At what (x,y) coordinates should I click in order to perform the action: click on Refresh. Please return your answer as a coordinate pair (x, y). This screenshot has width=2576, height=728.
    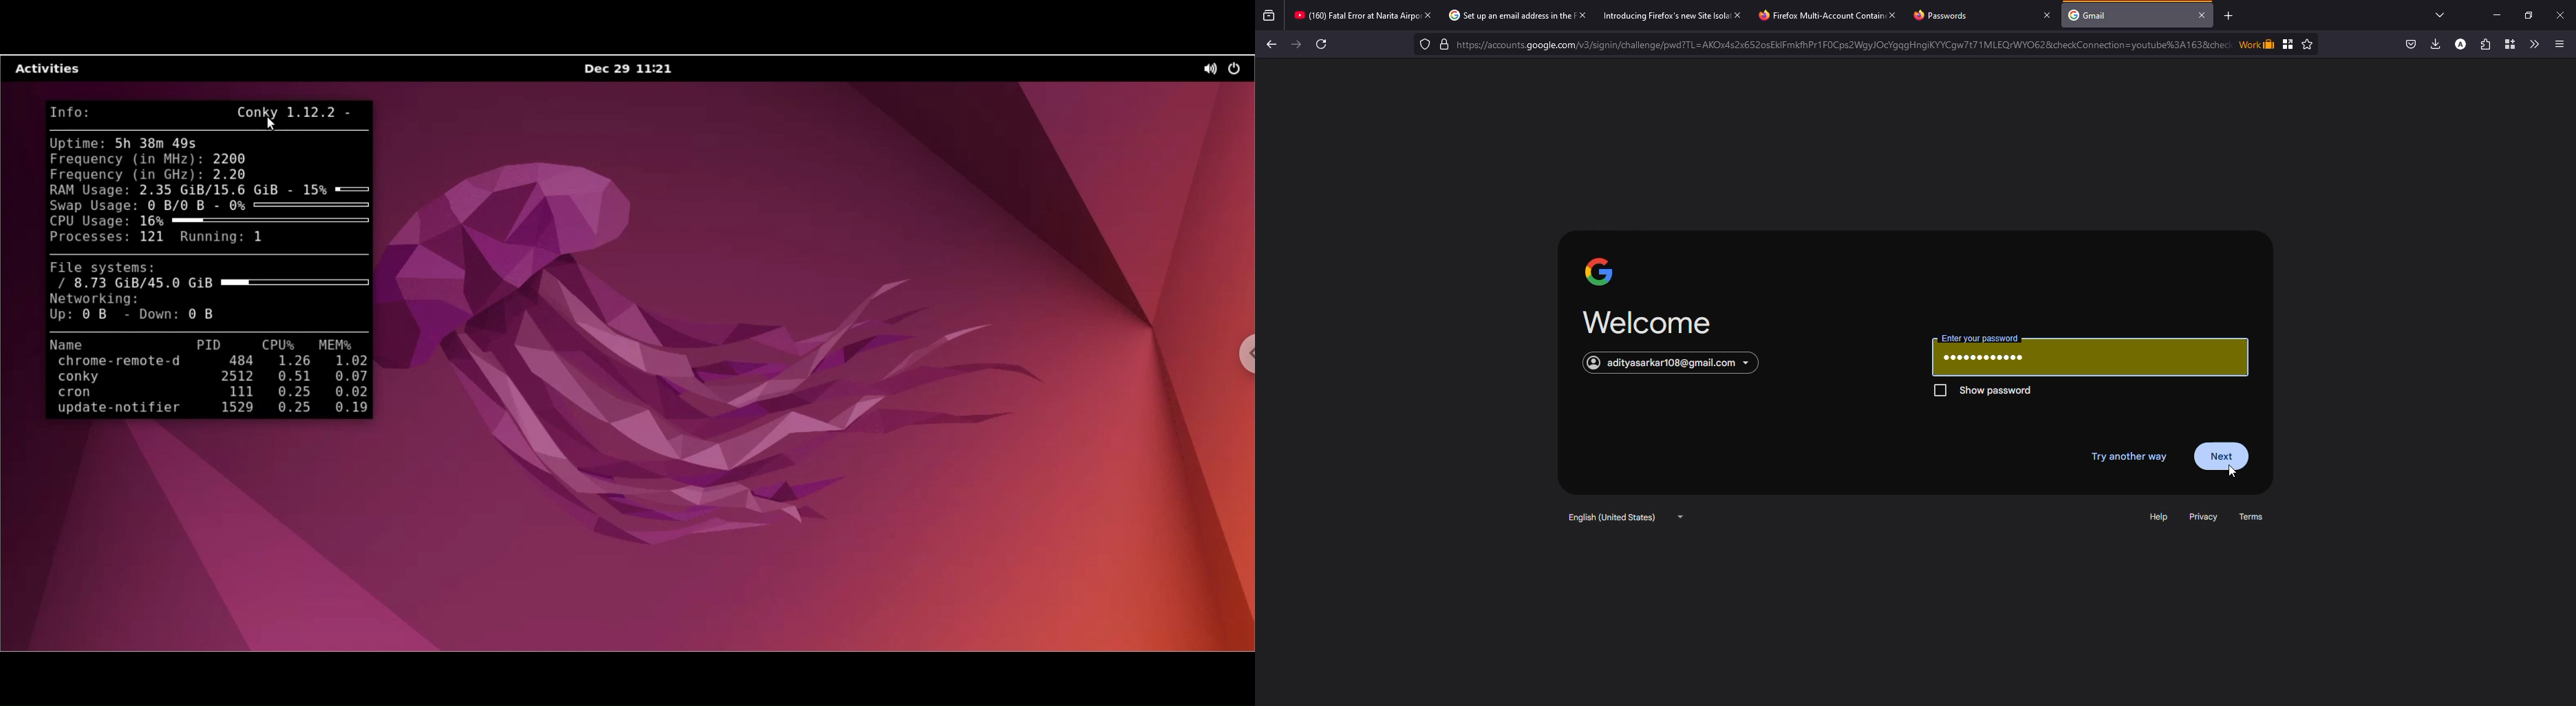
    Looking at the image, I should click on (1322, 43).